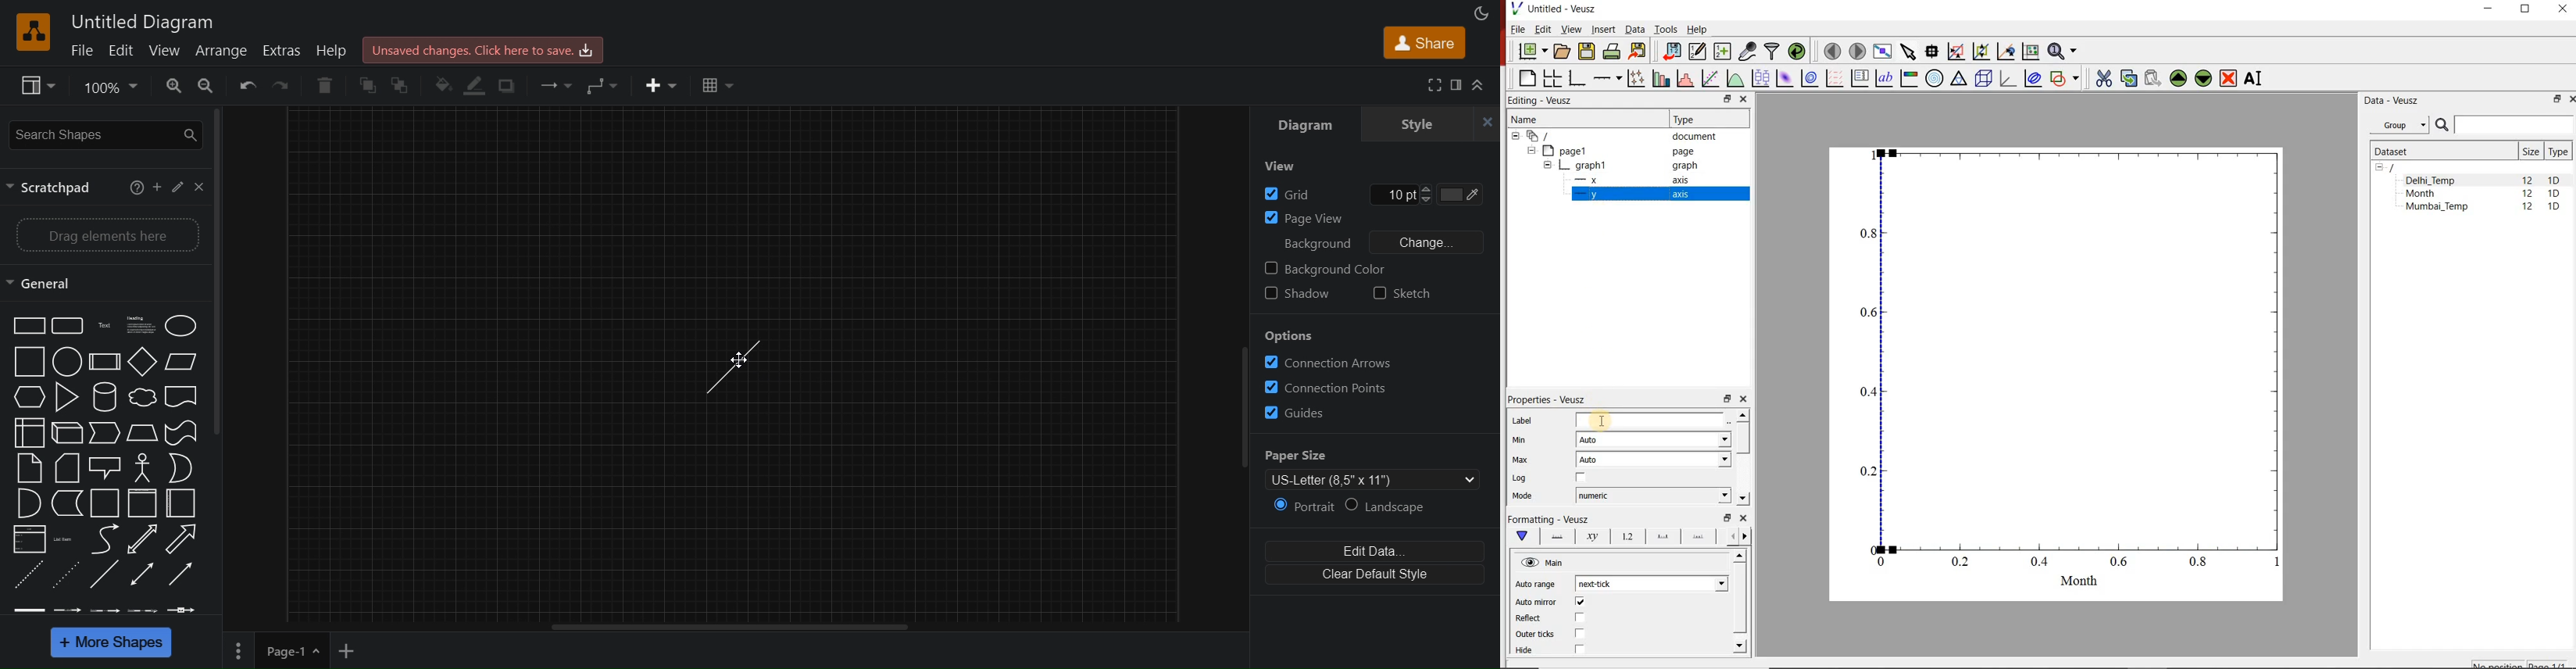 Image resolution: width=2576 pixels, height=672 pixels. Describe the element at coordinates (2430, 194) in the screenshot. I see `Month` at that location.